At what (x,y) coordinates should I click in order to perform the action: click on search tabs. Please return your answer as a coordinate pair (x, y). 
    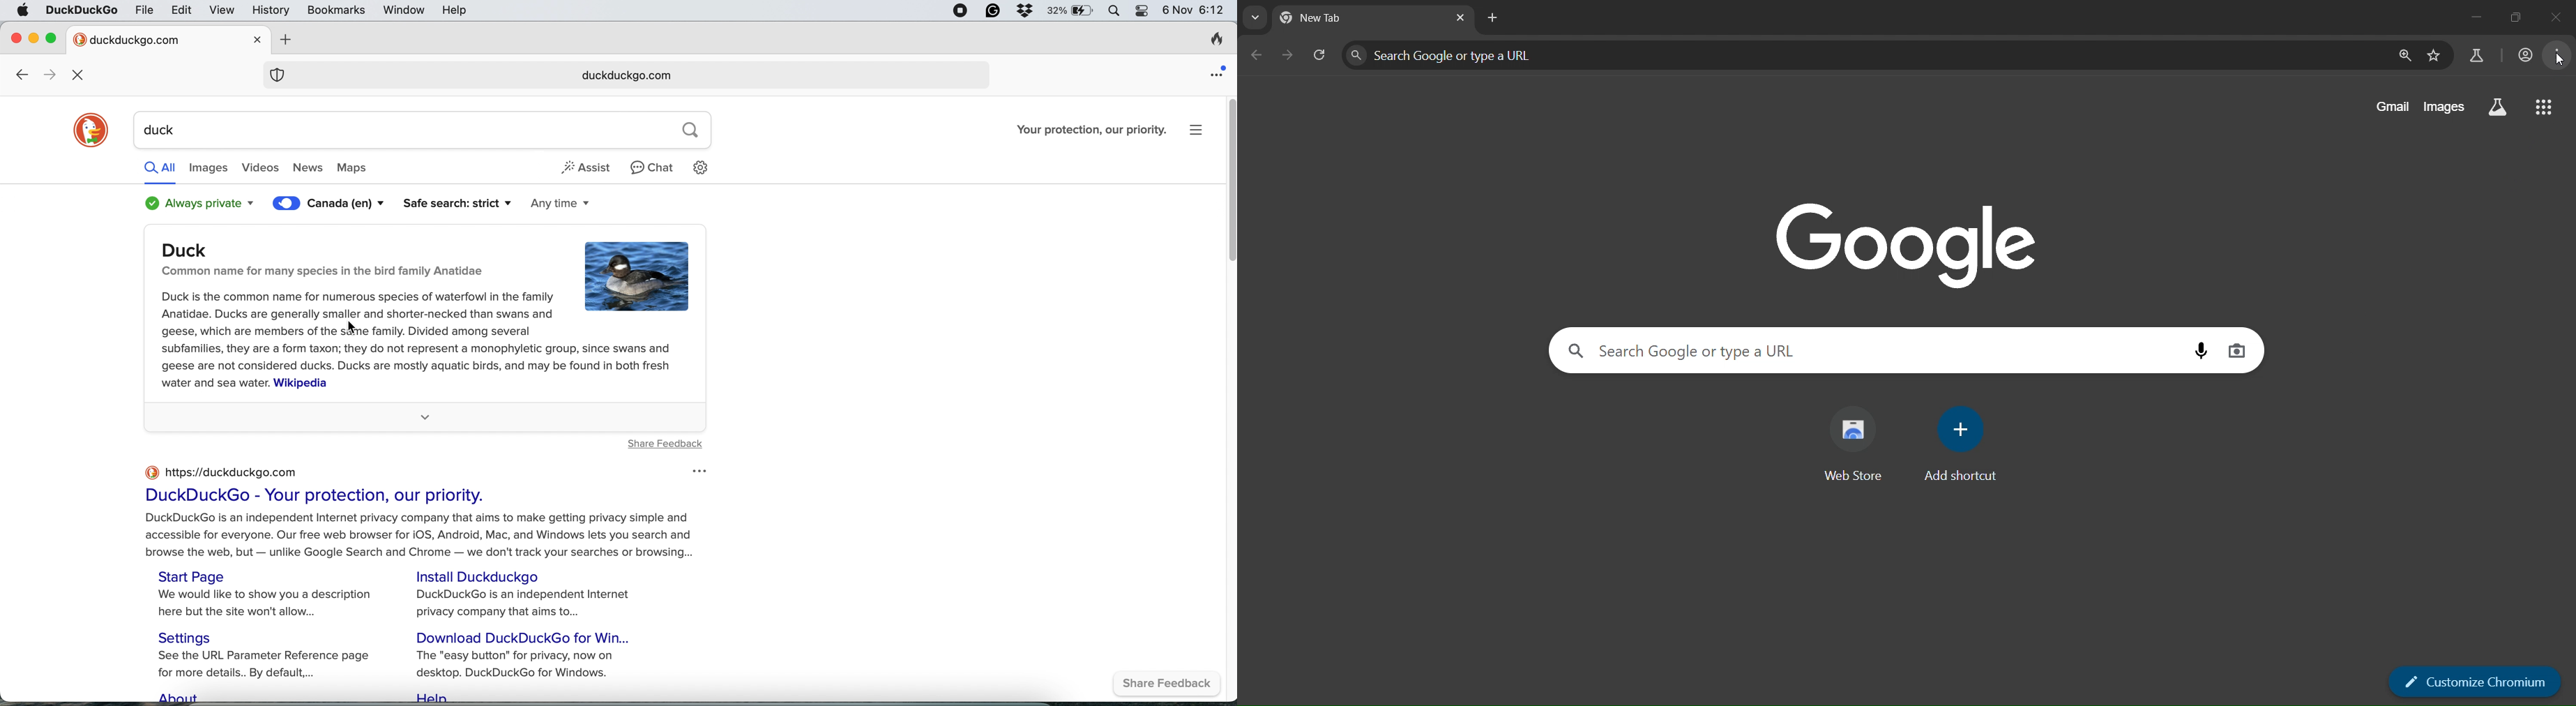
    Looking at the image, I should click on (1255, 19).